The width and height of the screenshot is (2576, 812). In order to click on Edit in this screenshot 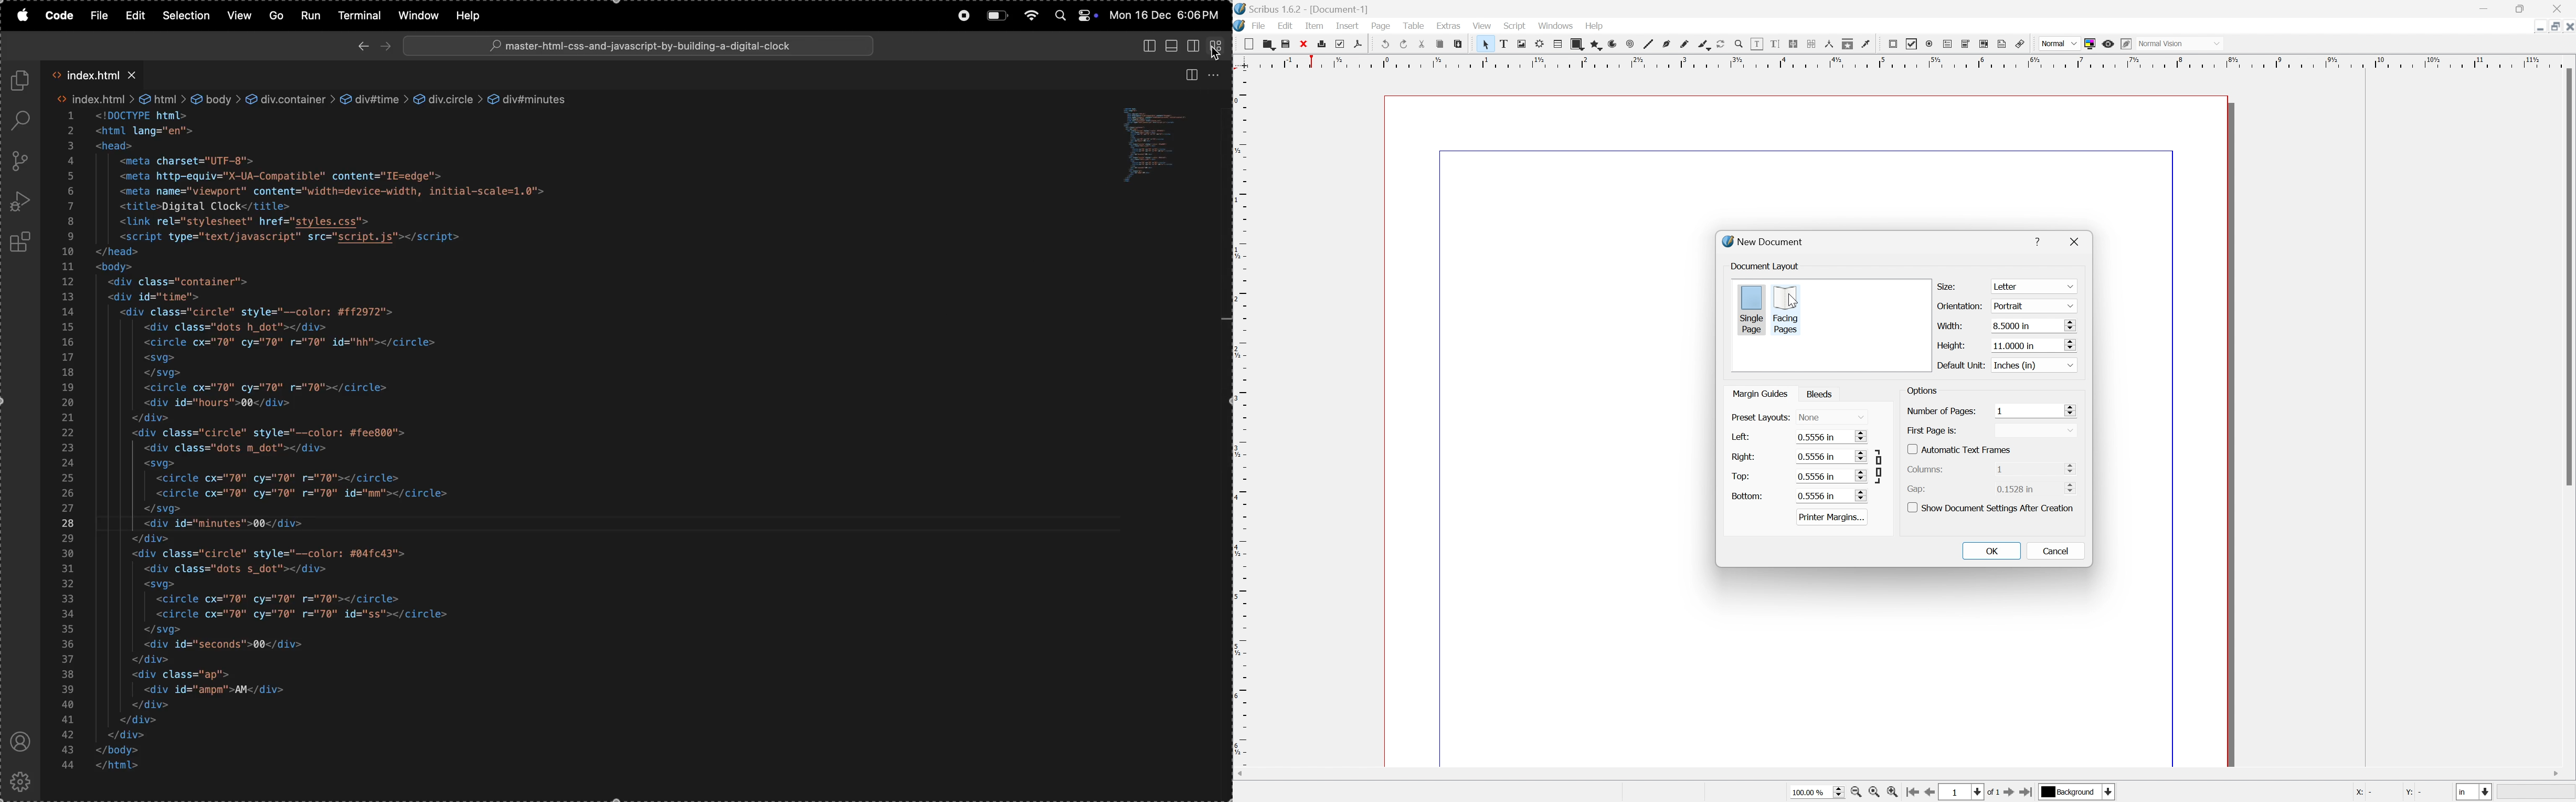, I will do `click(1285, 27)`.